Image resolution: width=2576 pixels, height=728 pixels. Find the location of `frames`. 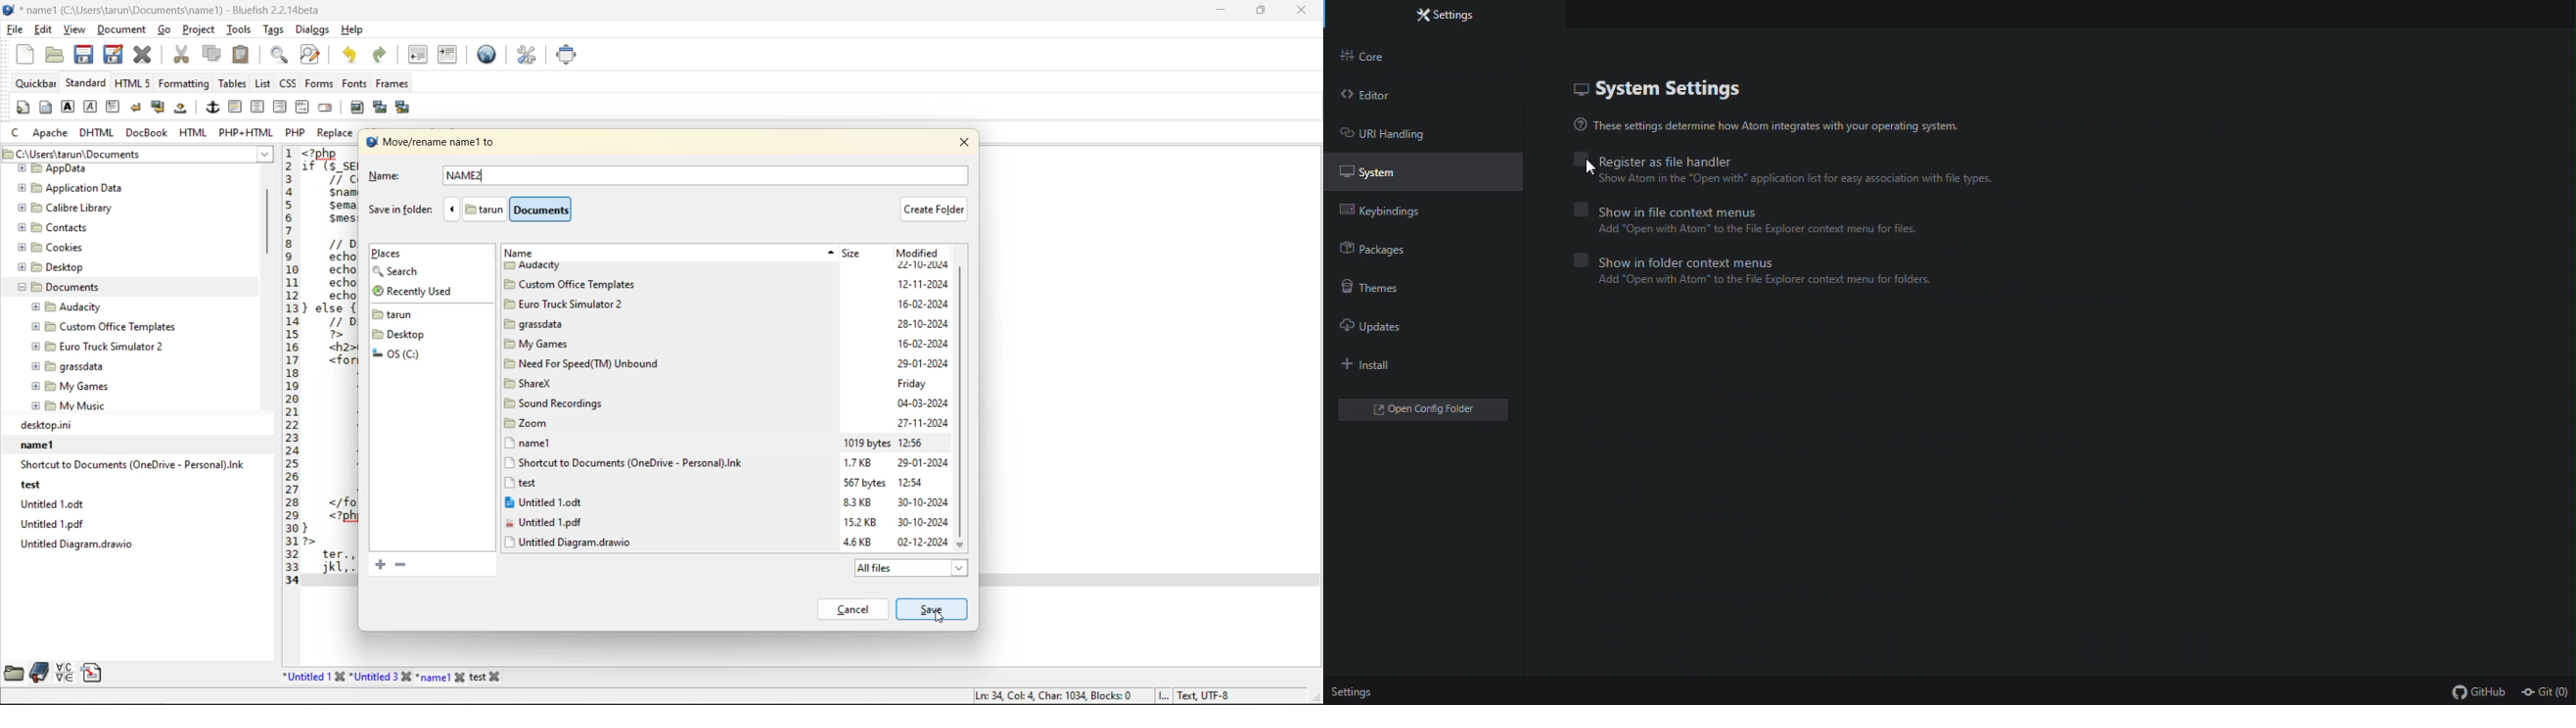

frames is located at coordinates (394, 83).